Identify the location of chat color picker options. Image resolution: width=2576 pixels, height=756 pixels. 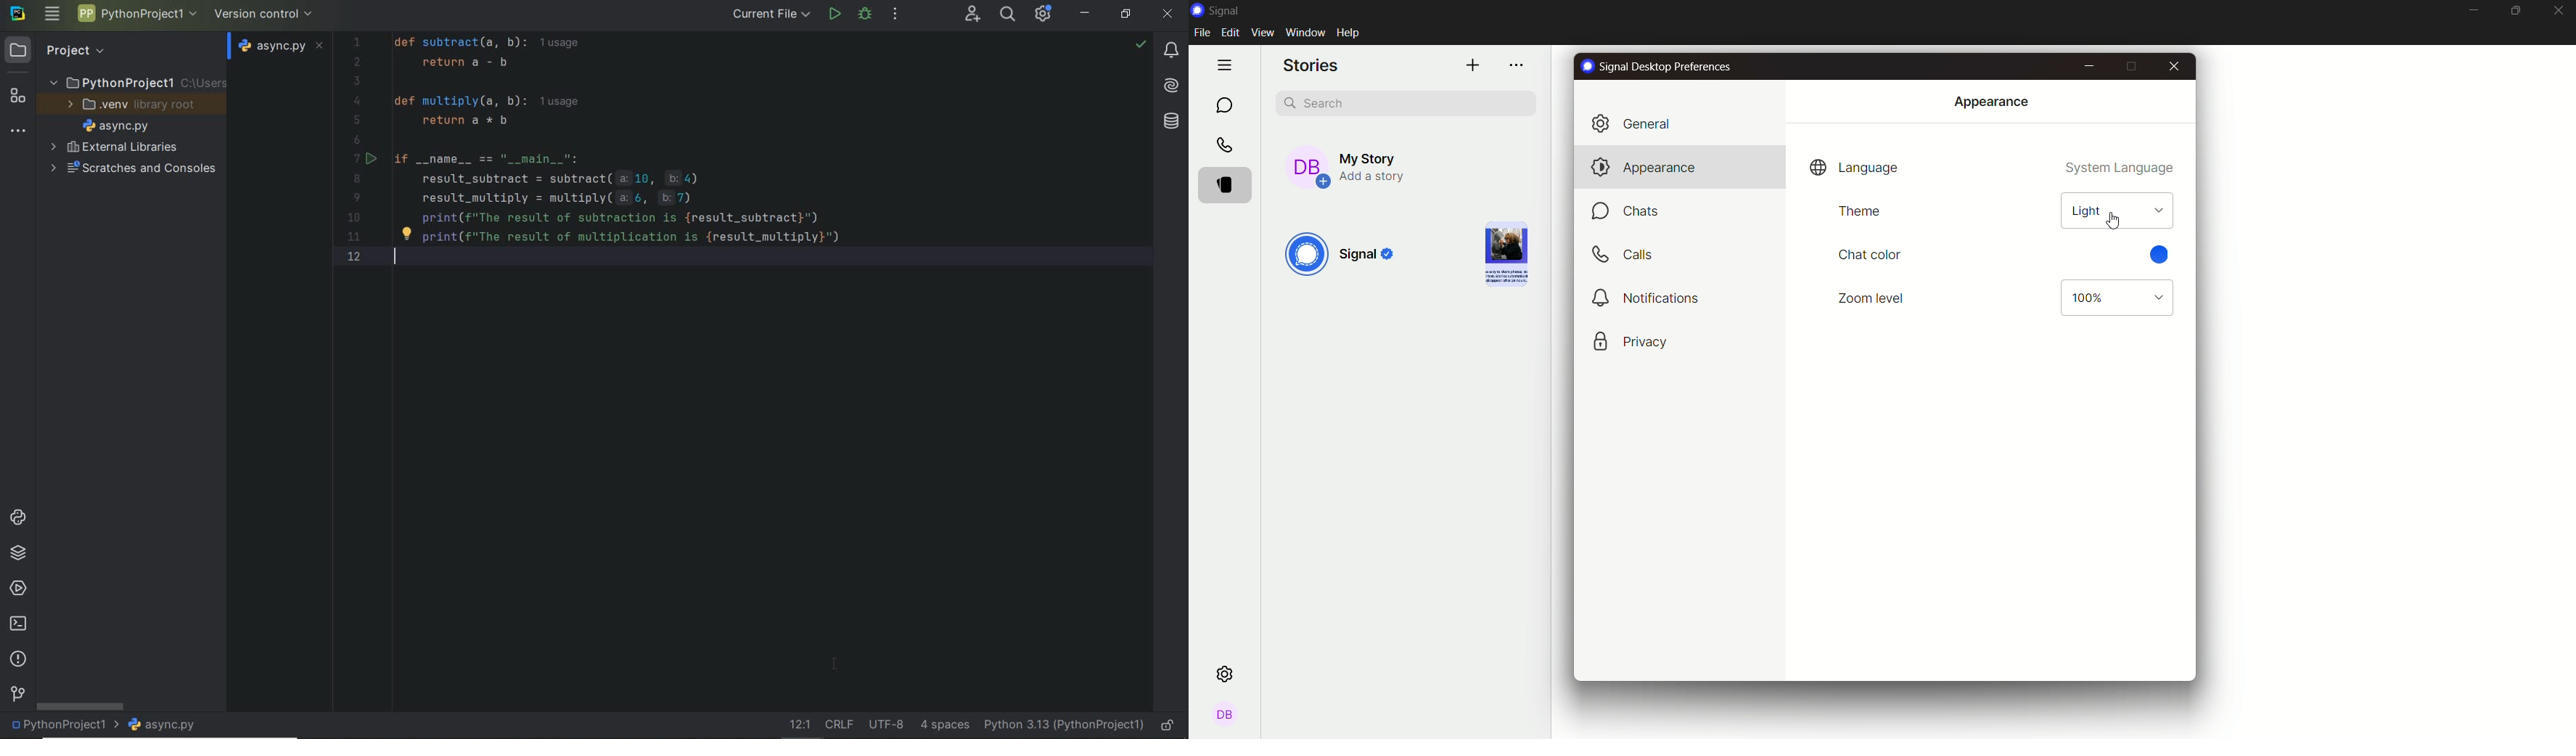
(2165, 253).